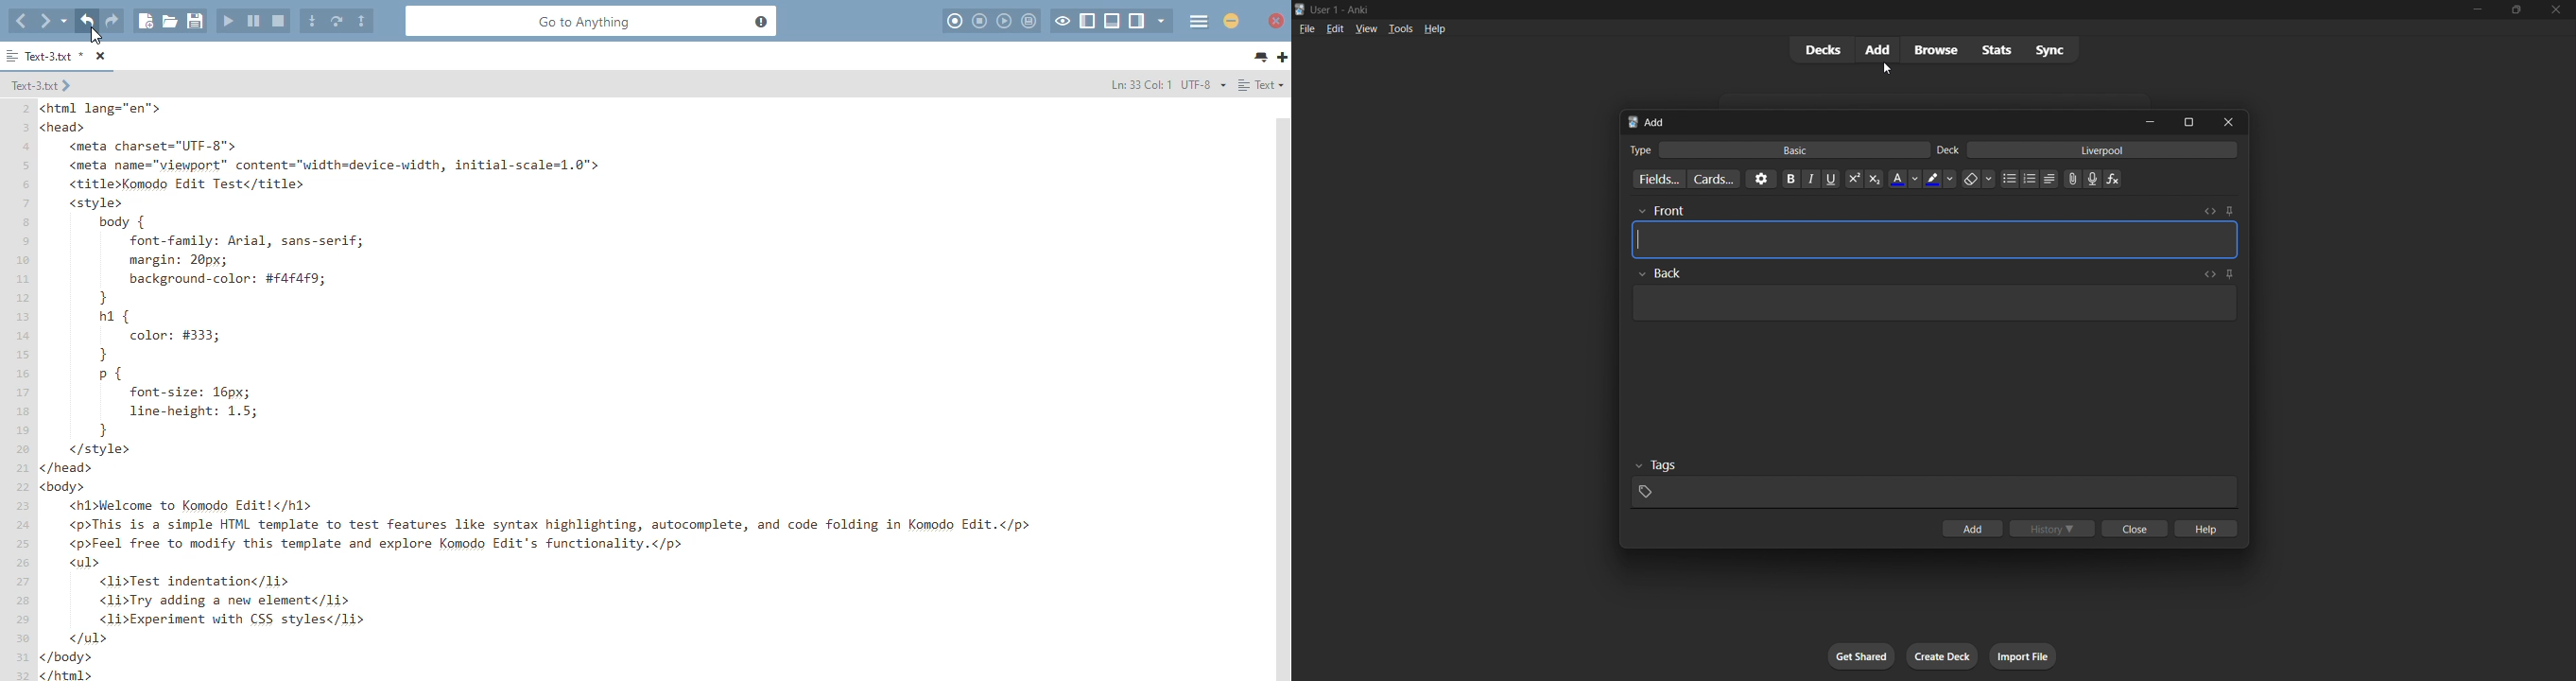  I want to click on italic, so click(1806, 178).